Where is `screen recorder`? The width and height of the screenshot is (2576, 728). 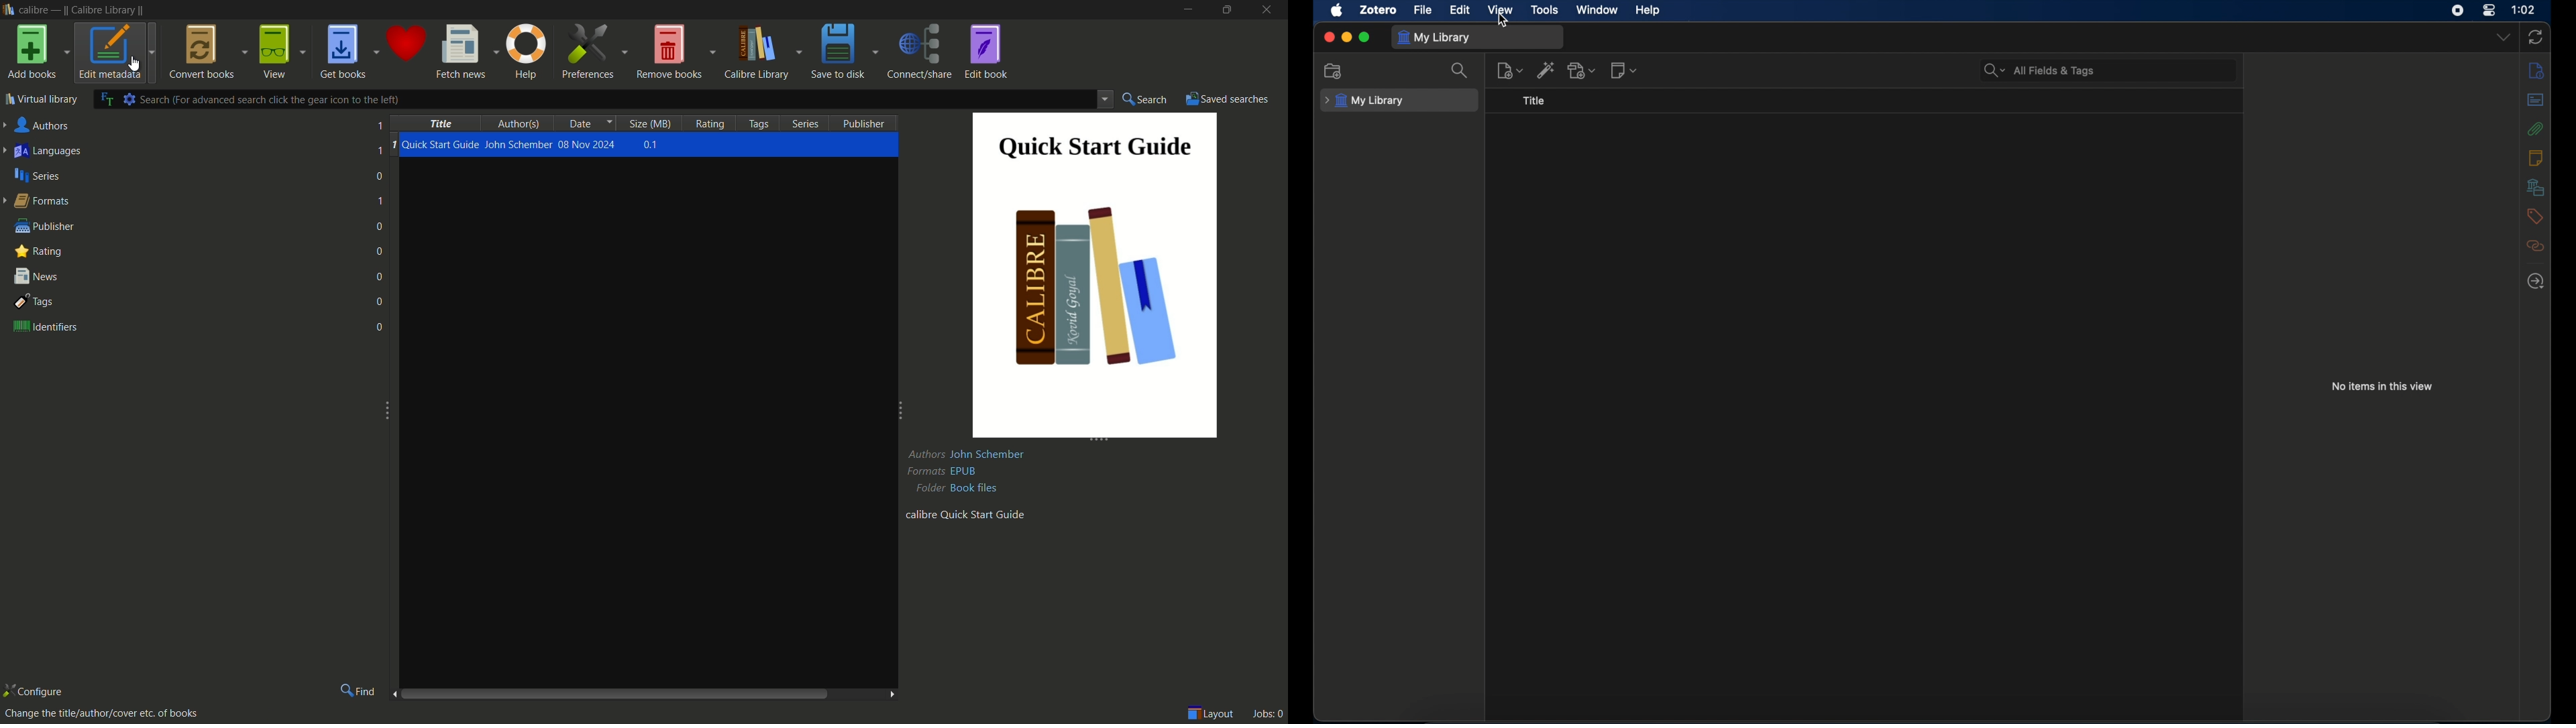 screen recorder is located at coordinates (2458, 11).